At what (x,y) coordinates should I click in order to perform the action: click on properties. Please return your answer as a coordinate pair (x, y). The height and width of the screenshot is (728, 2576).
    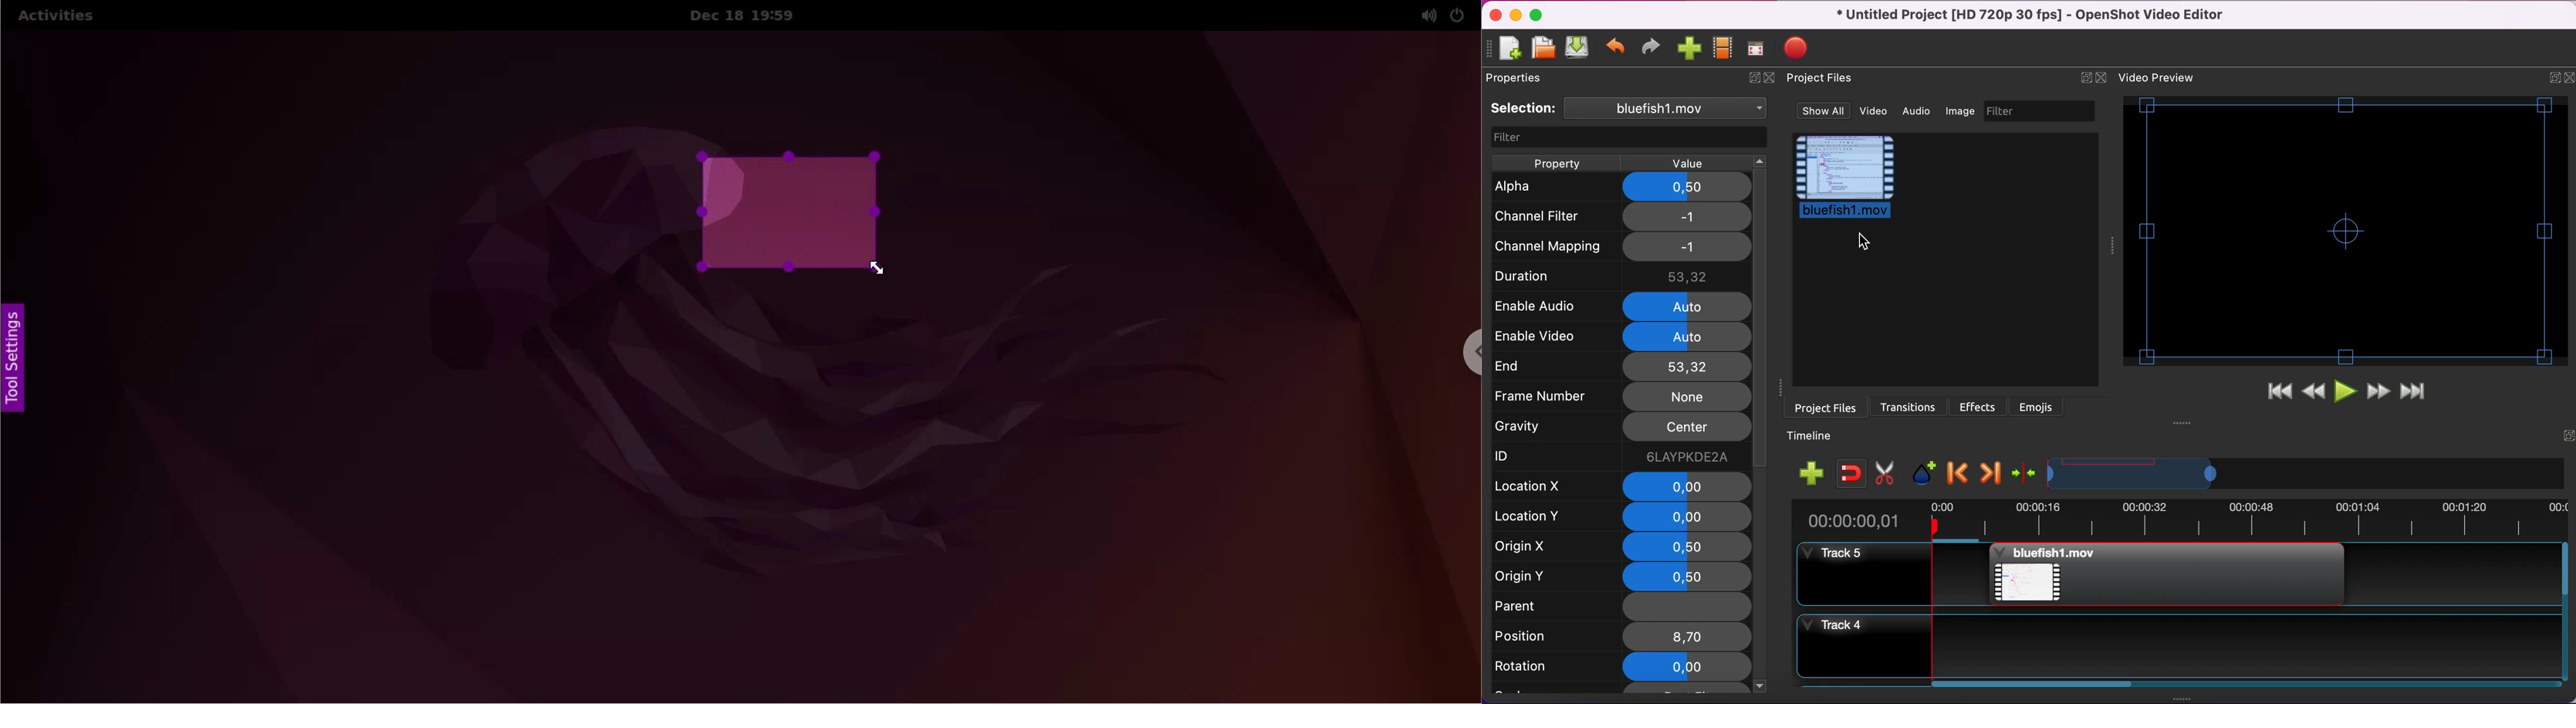
    Looking at the image, I should click on (1519, 81).